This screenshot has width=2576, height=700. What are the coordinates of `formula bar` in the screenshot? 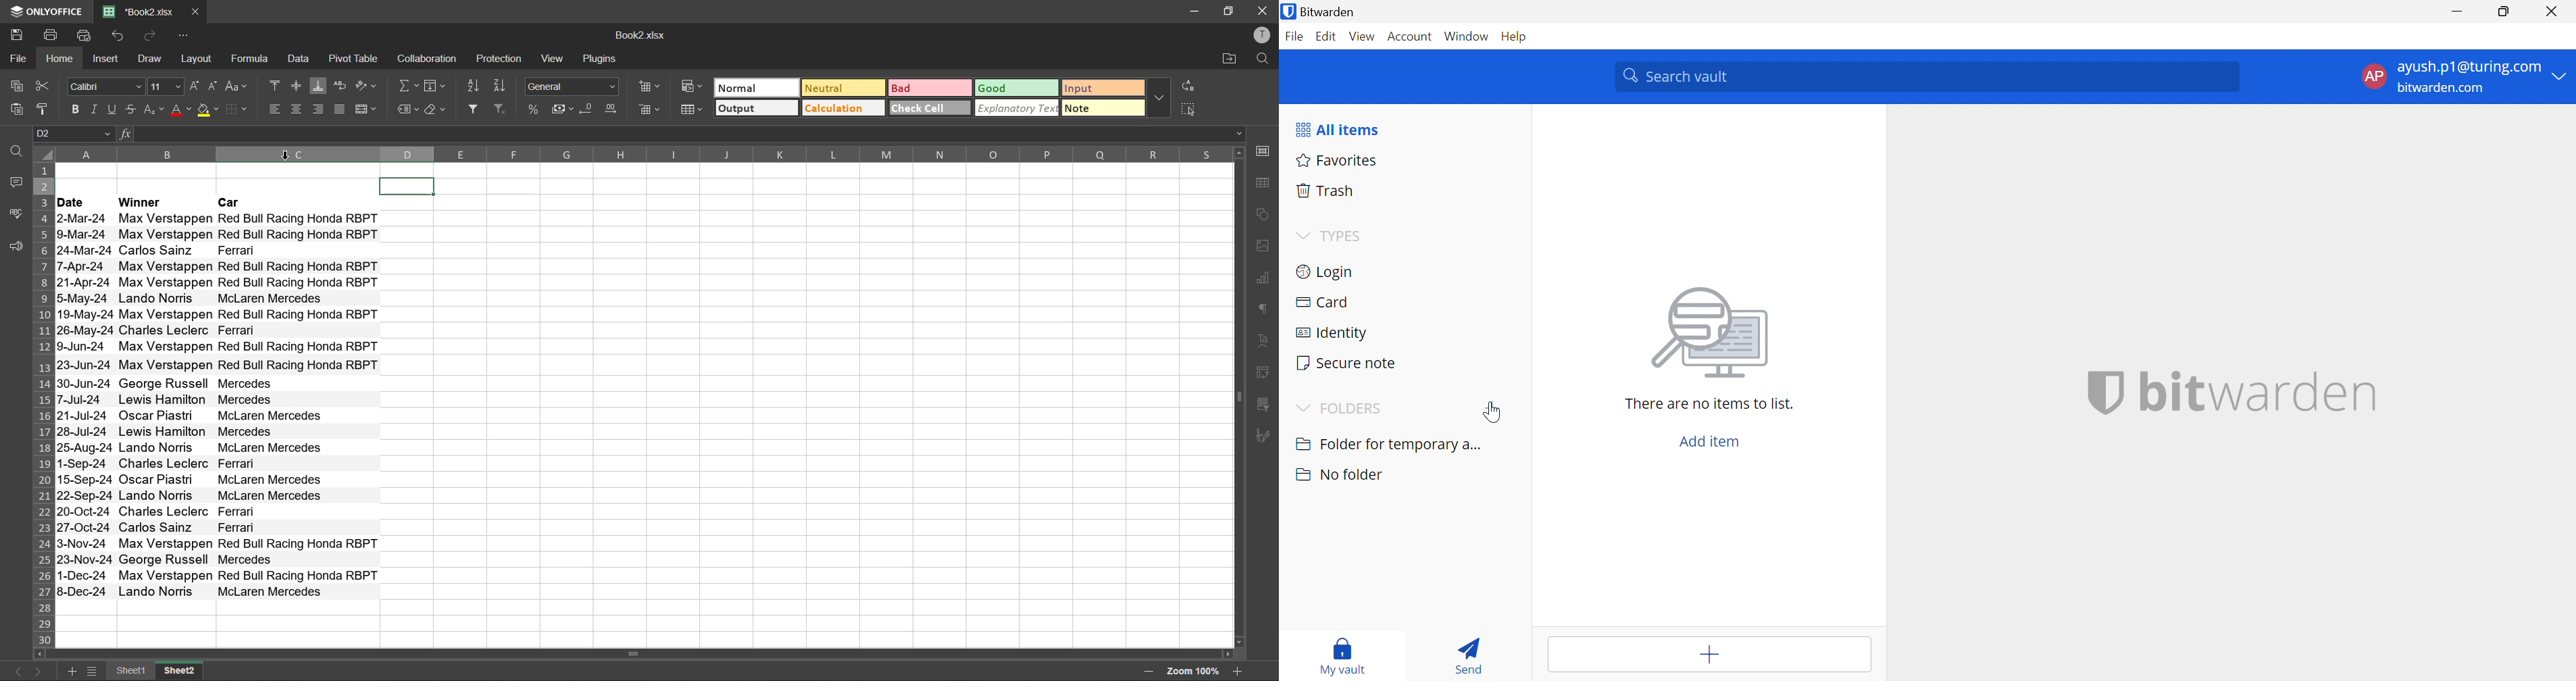 It's located at (689, 133).